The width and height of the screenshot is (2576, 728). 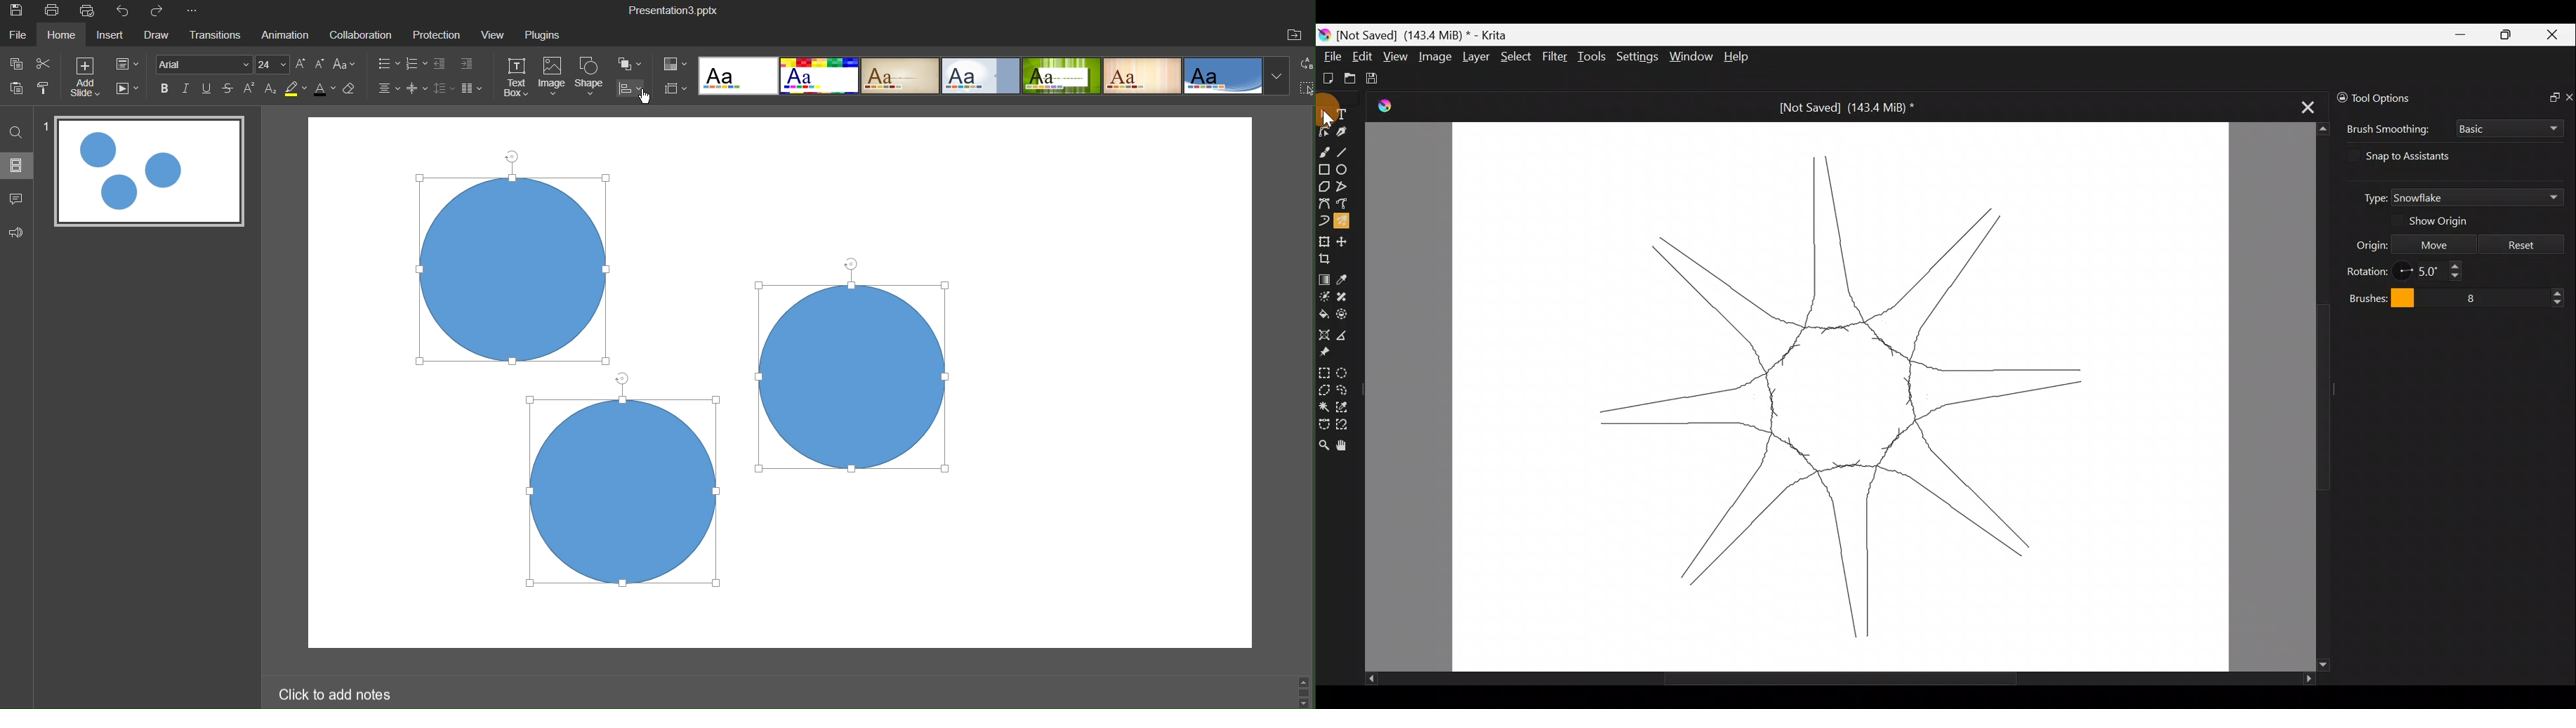 I want to click on File, so click(x=19, y=37).